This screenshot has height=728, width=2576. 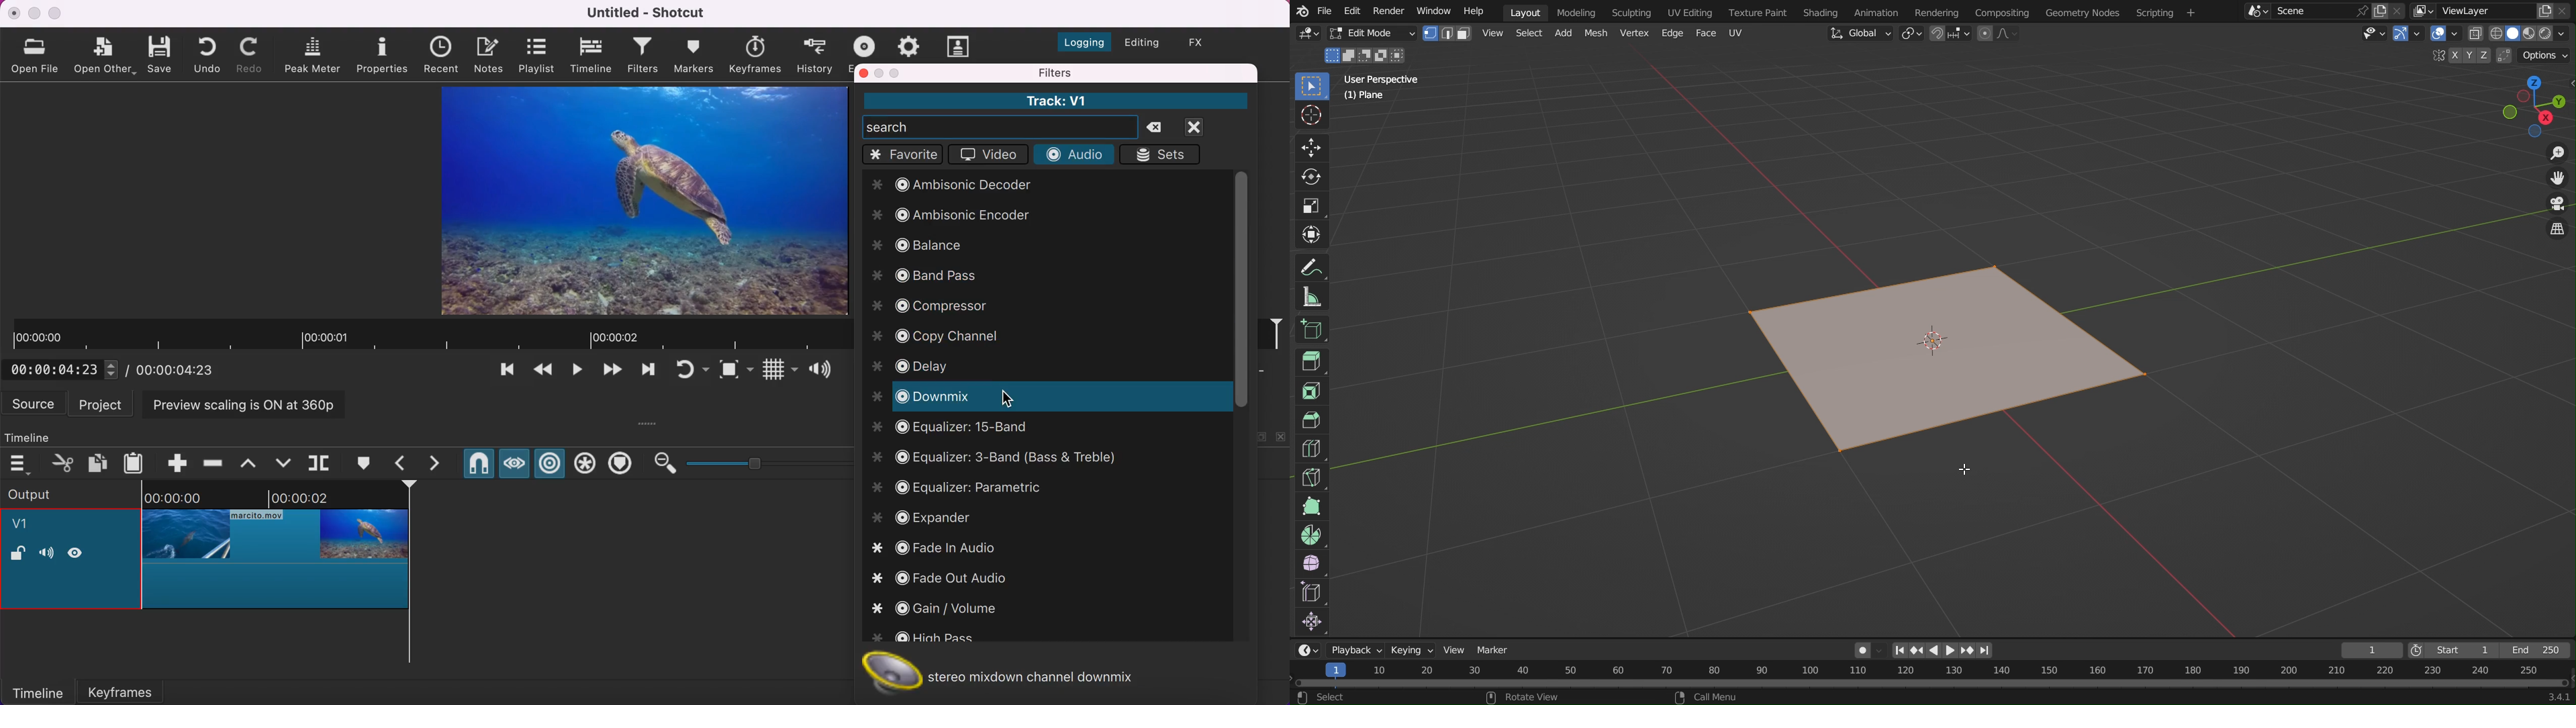 I want to click on Mode, so click(x=1366, y=56).